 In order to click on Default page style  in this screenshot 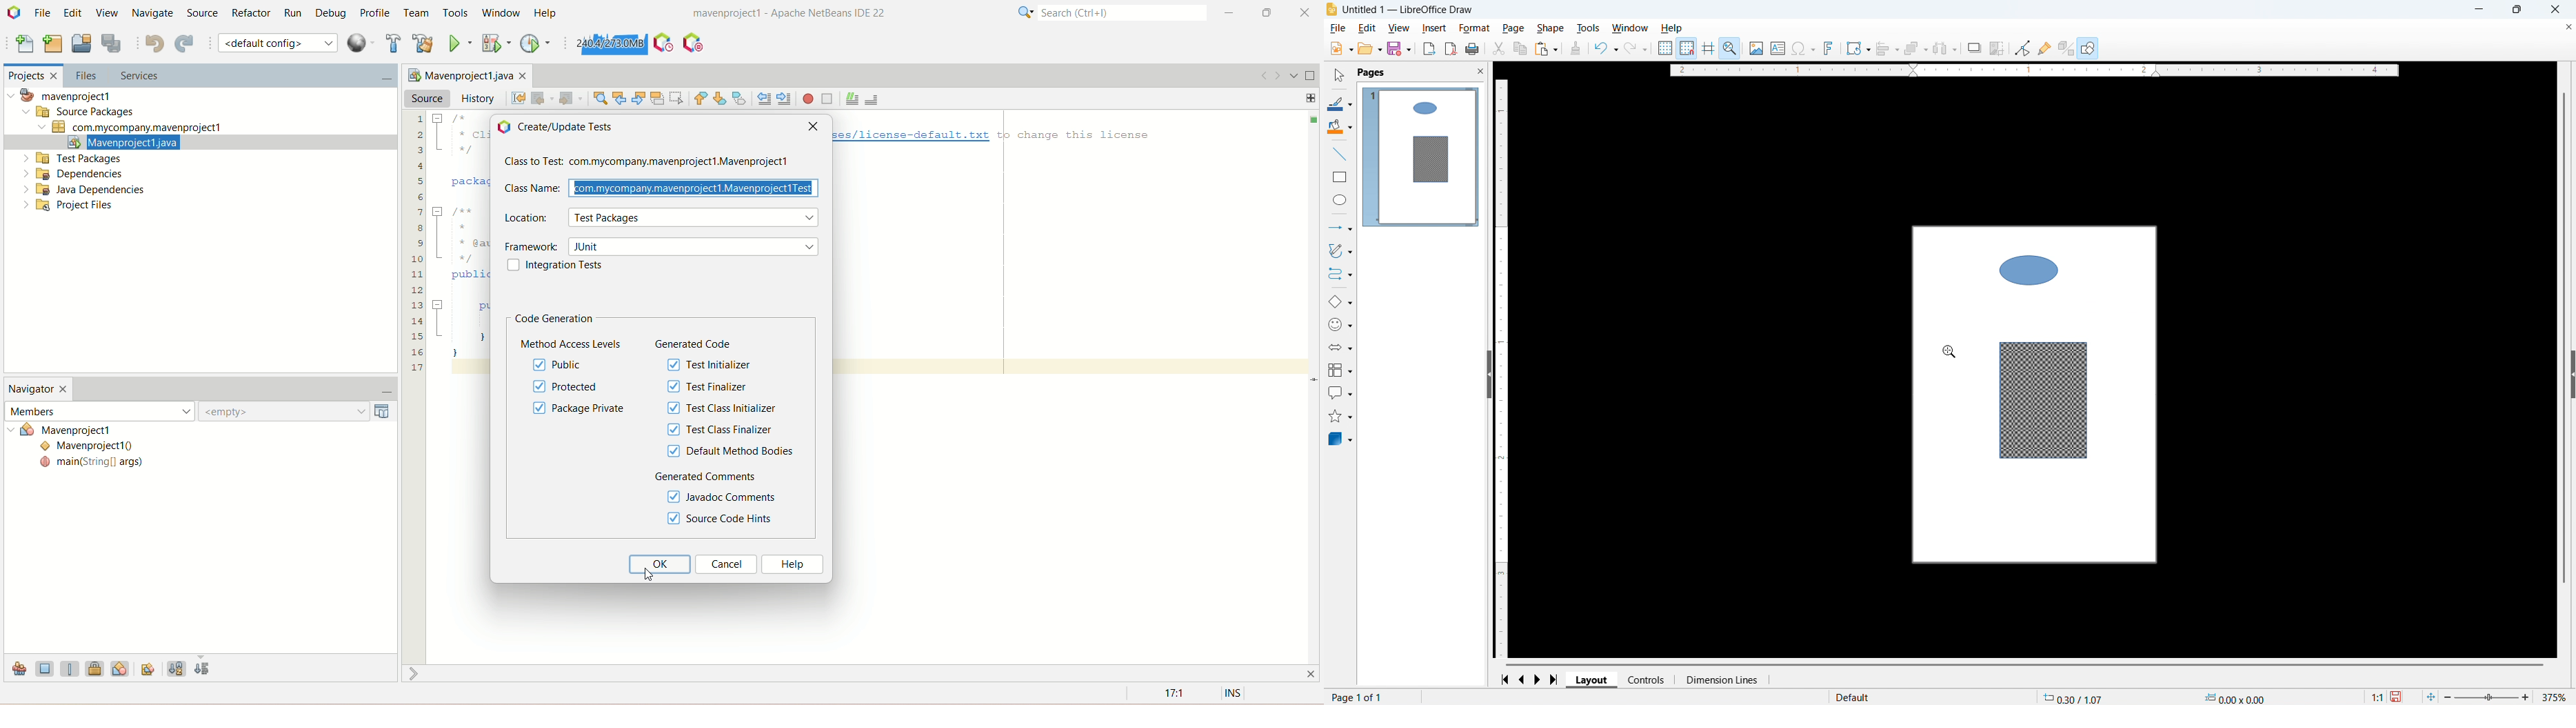, I will do `click(1854, 696)`.